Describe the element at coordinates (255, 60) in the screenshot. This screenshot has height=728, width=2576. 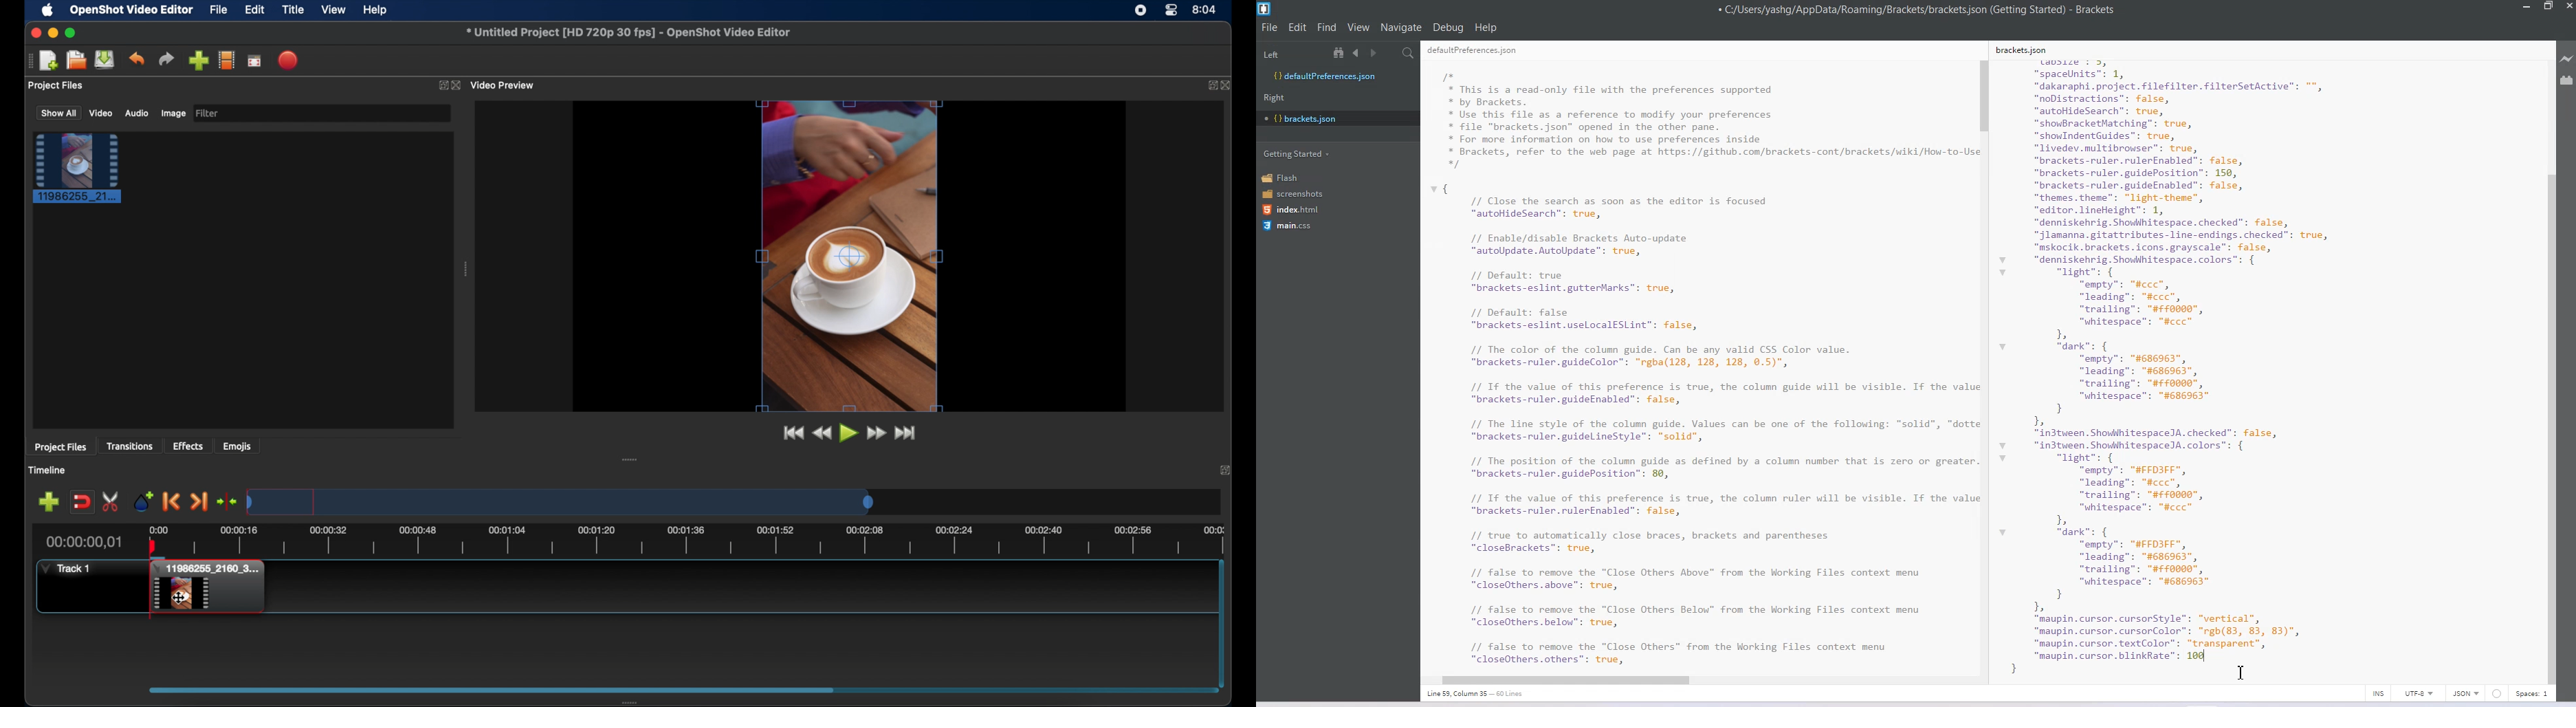
I see `full screen` at that location.